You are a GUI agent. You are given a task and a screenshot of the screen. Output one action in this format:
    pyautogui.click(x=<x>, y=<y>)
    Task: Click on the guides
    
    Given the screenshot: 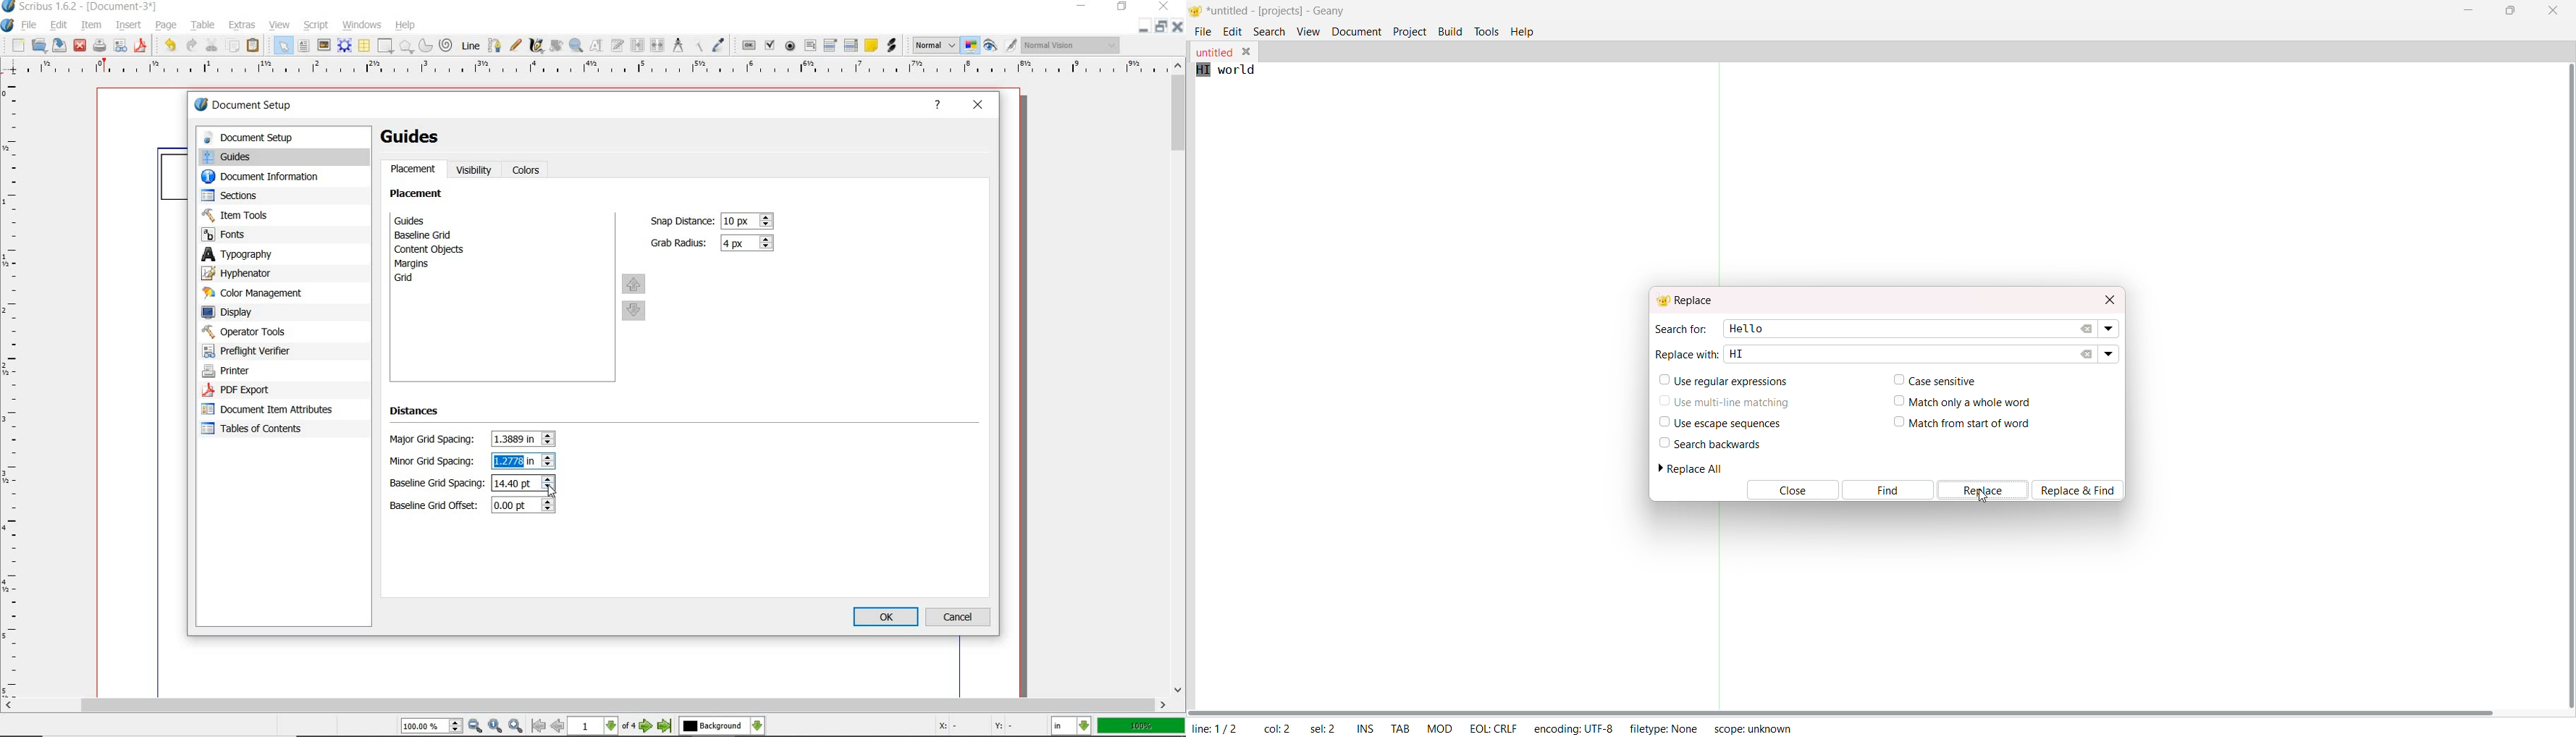 What is the action you would take?
    pyautogui.click(x=417, y=137)
    